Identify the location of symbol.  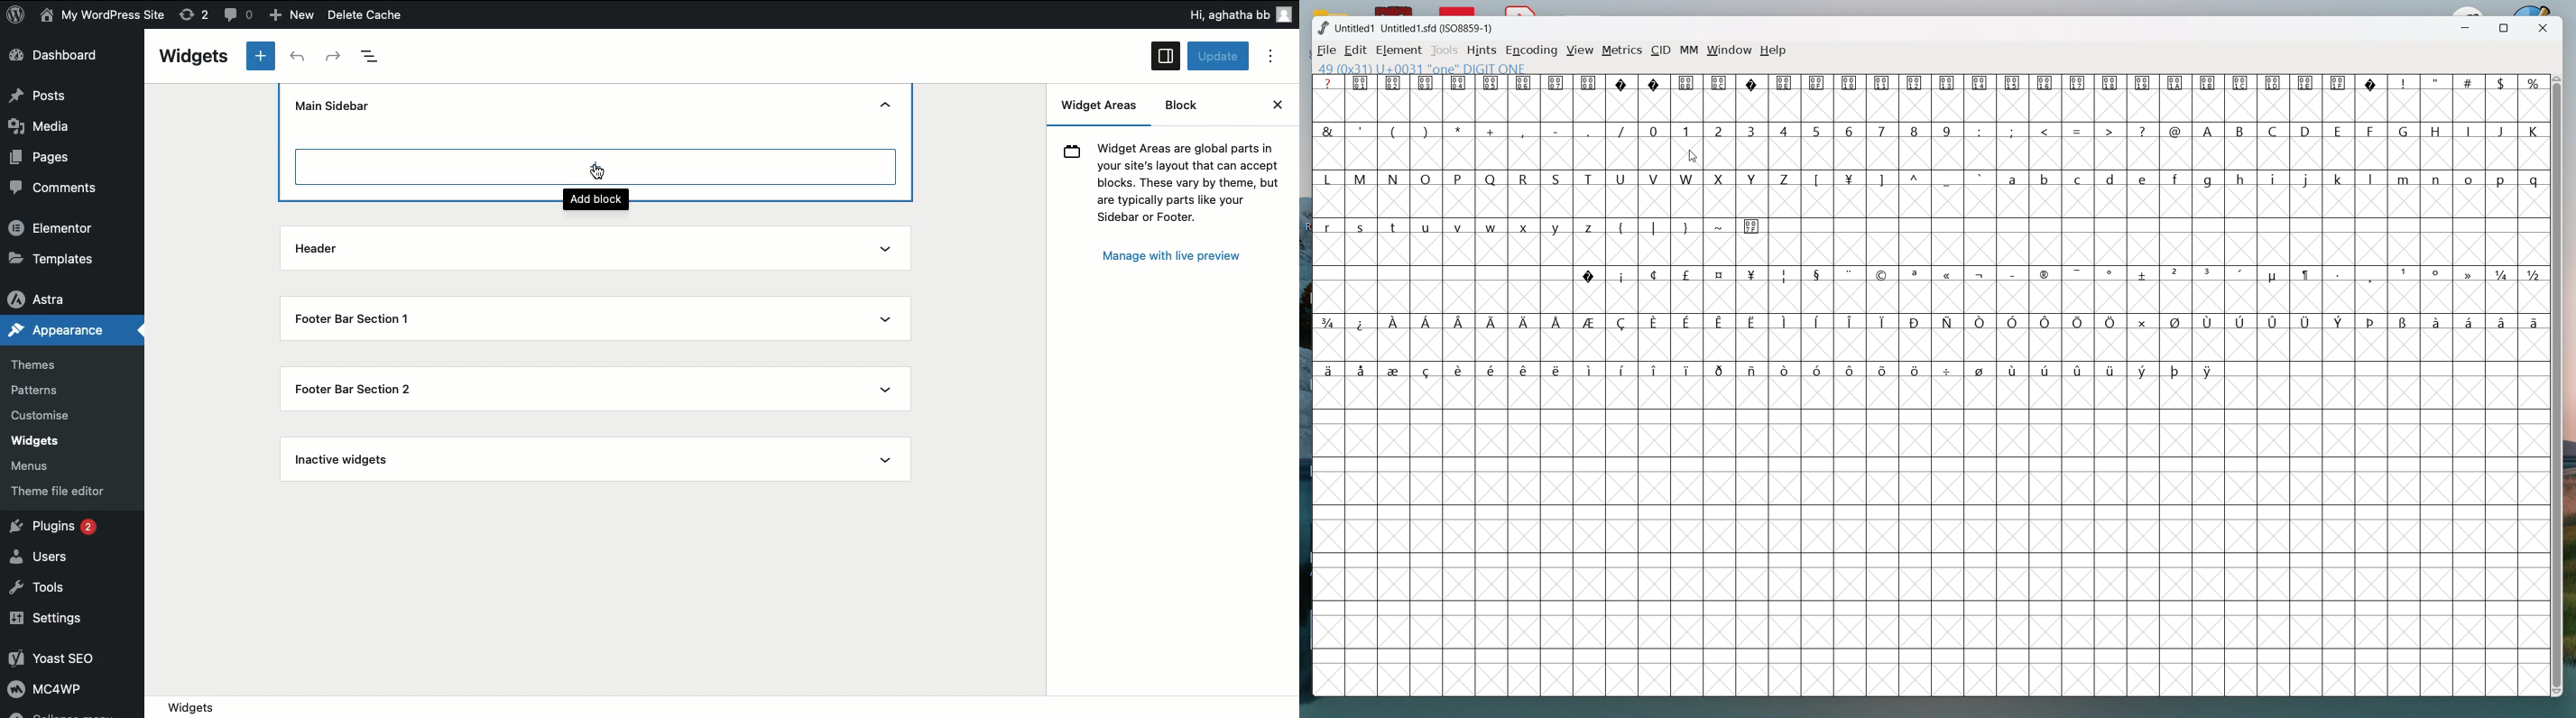
(1428, 370).